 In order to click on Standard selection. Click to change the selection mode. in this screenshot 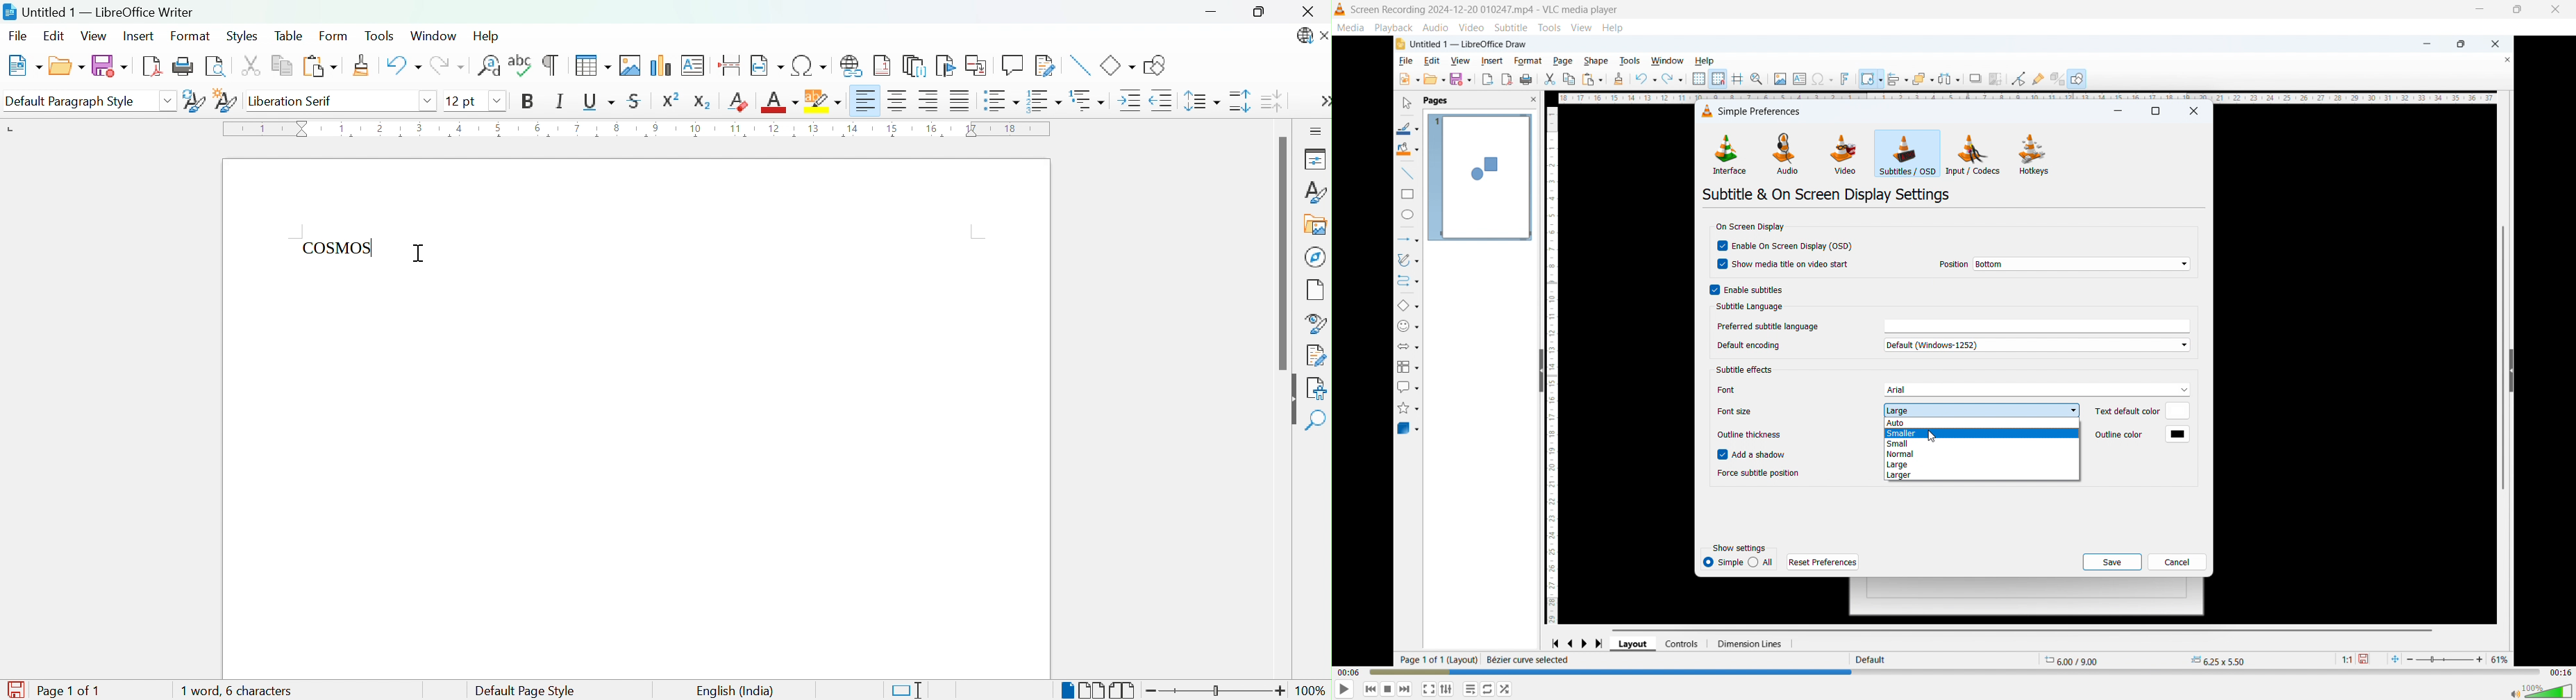, I will do `click(908, 690)`.